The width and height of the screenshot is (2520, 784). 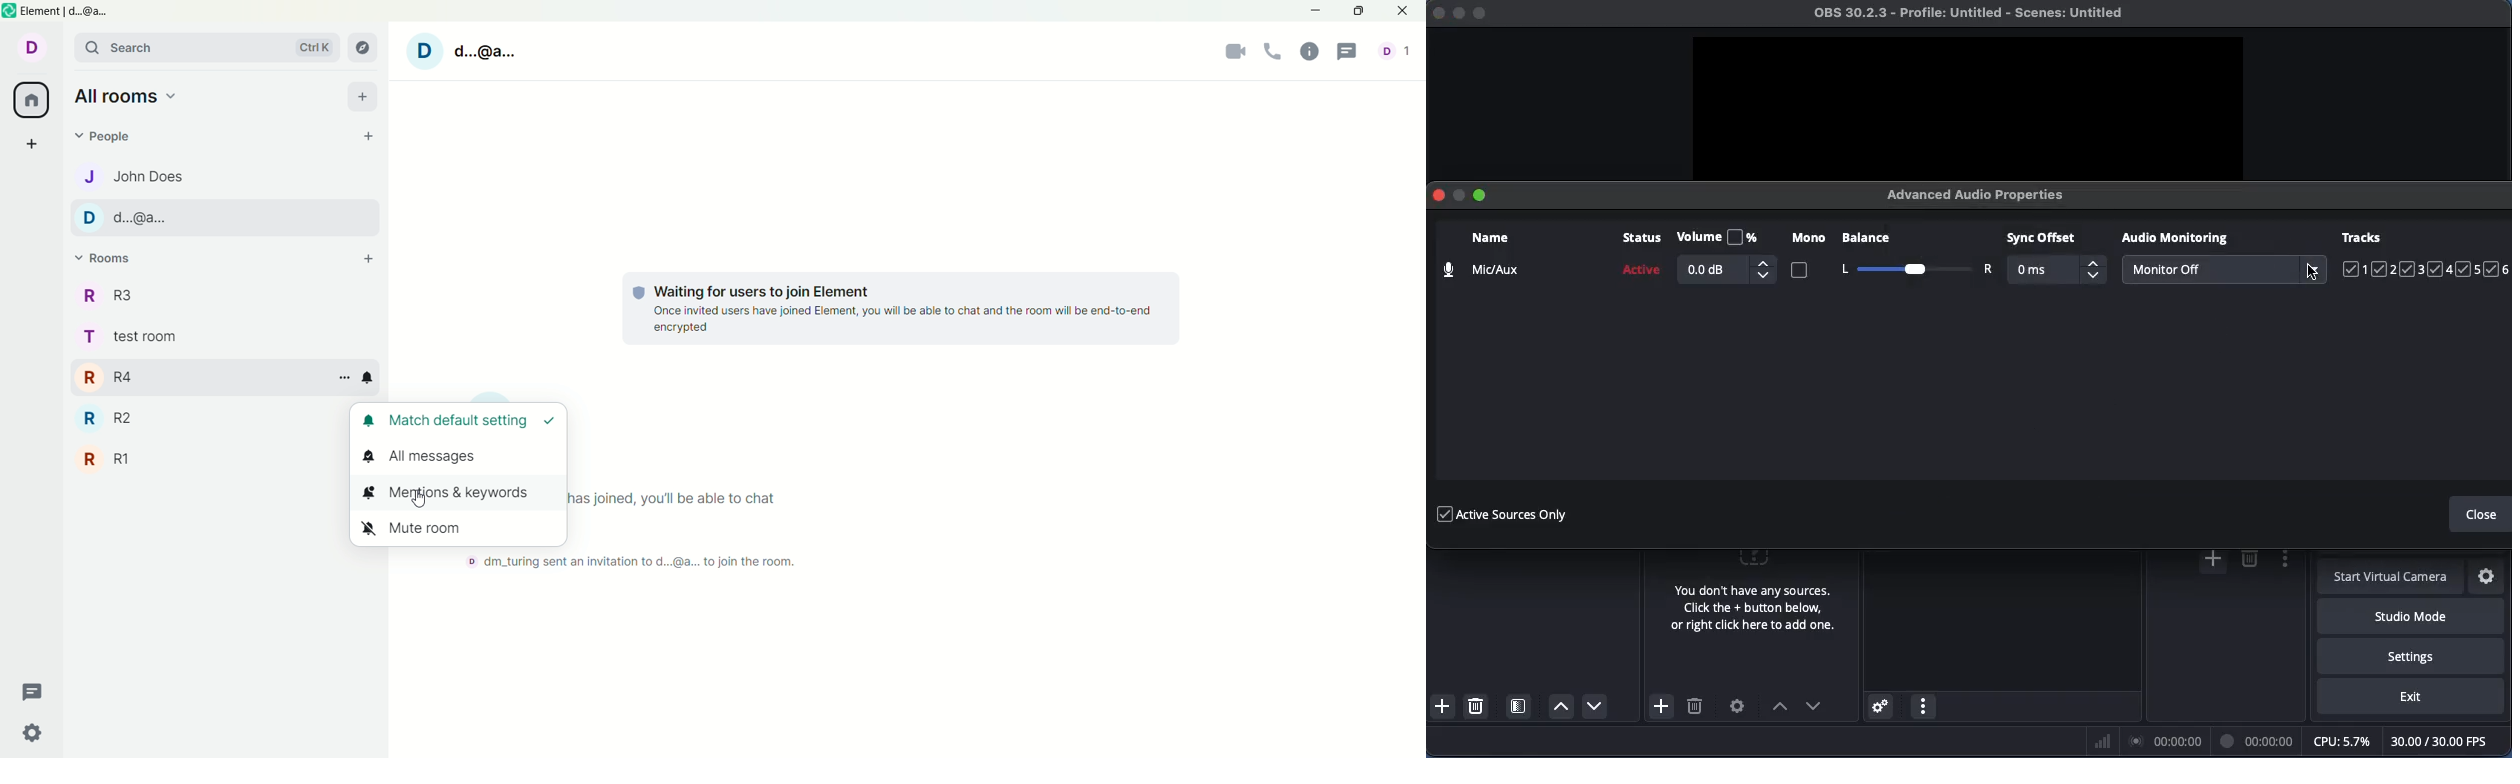 What do you see at coordinates (206, 48) in the screenshot?
I see `search` at bounding box center [206, 48].